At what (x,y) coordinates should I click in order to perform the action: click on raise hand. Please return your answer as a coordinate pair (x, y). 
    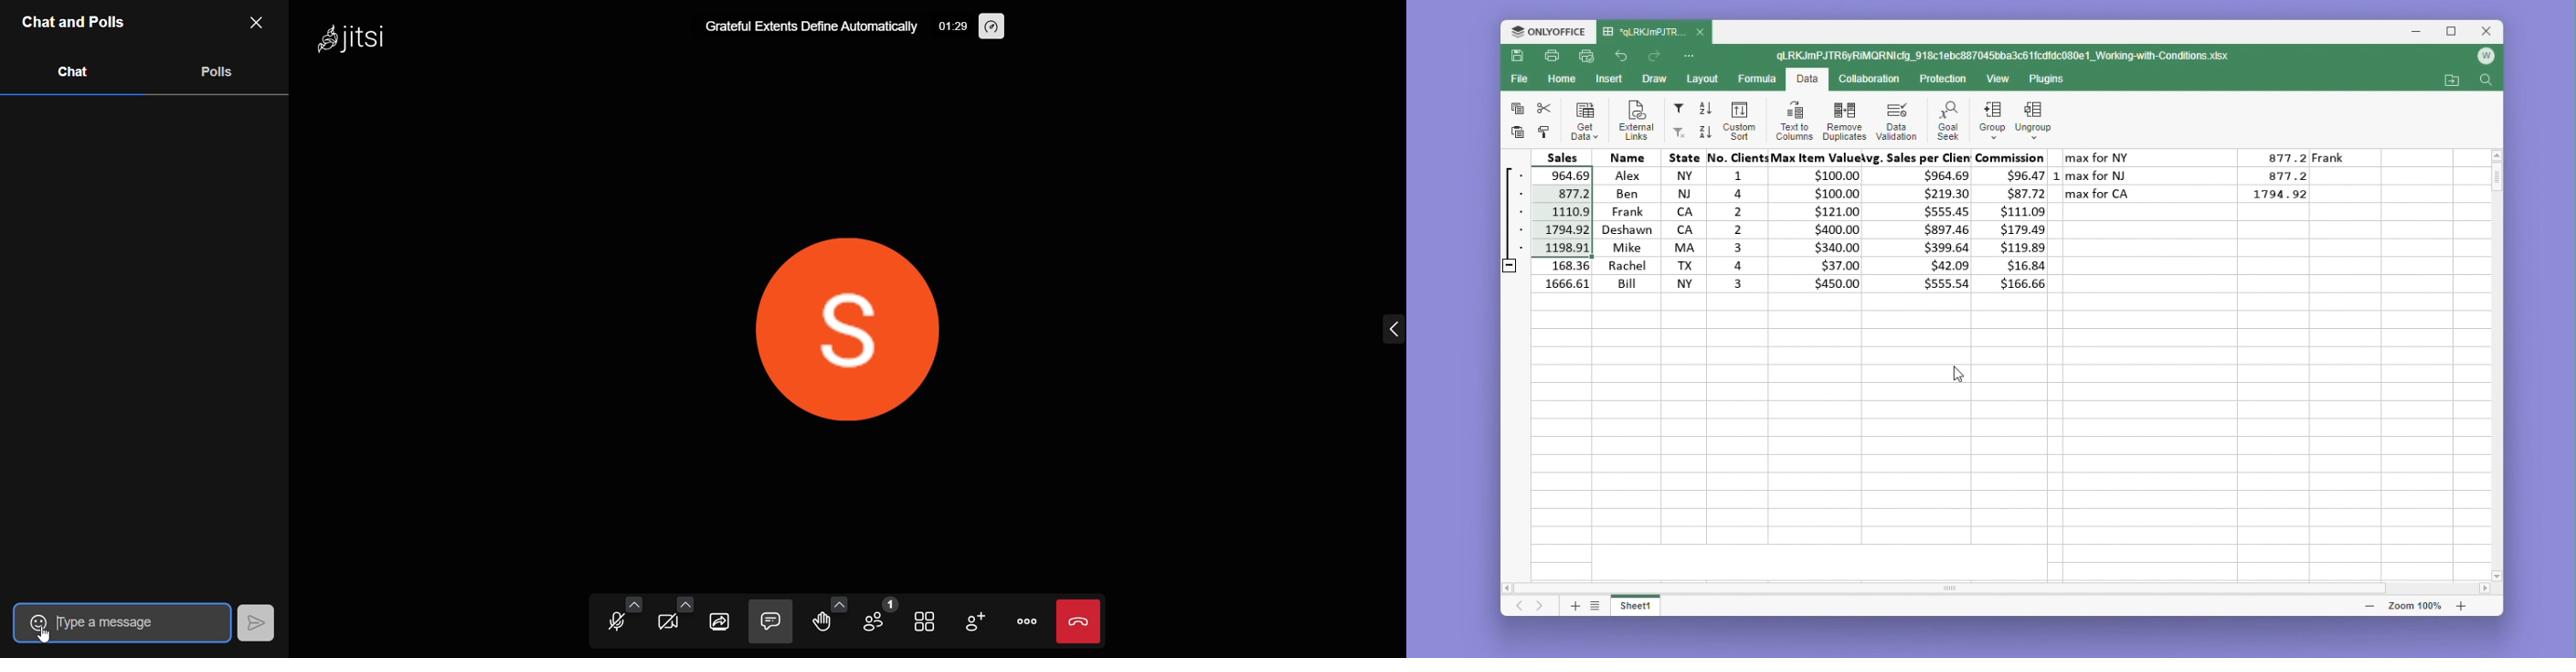
    Looking at the image, I should click on (824, 624).